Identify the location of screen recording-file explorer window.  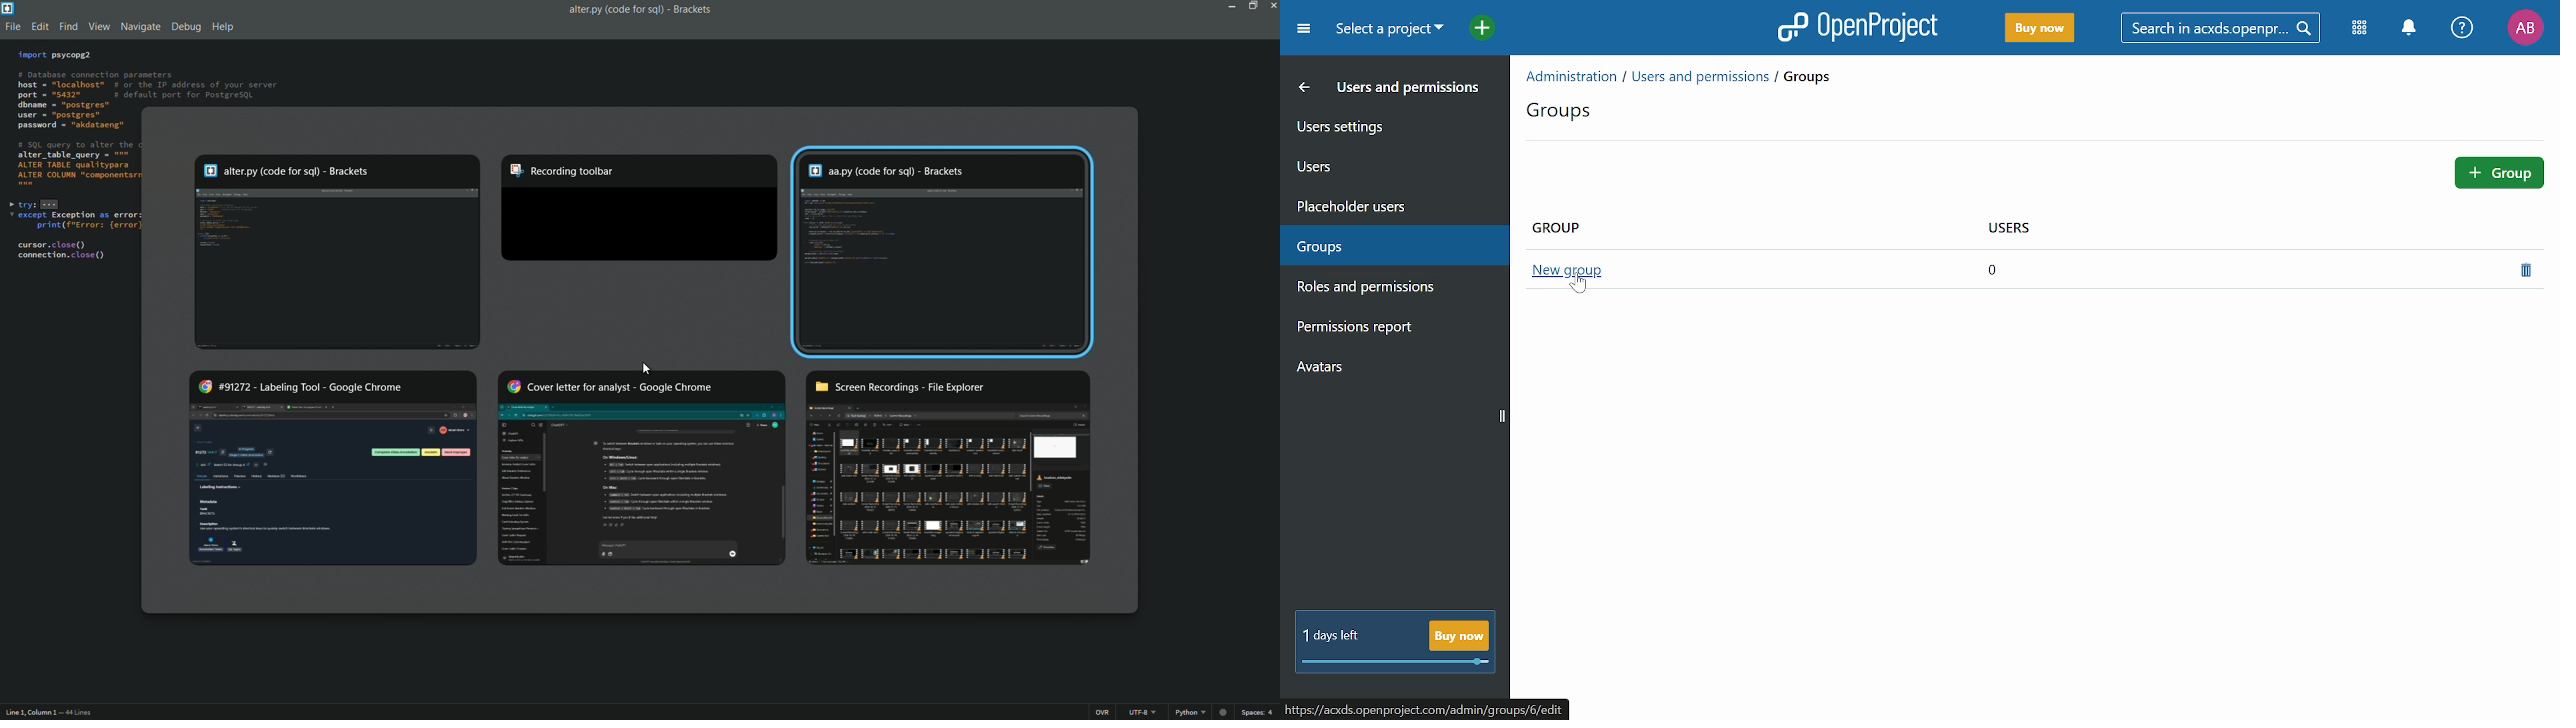
(949, 469).